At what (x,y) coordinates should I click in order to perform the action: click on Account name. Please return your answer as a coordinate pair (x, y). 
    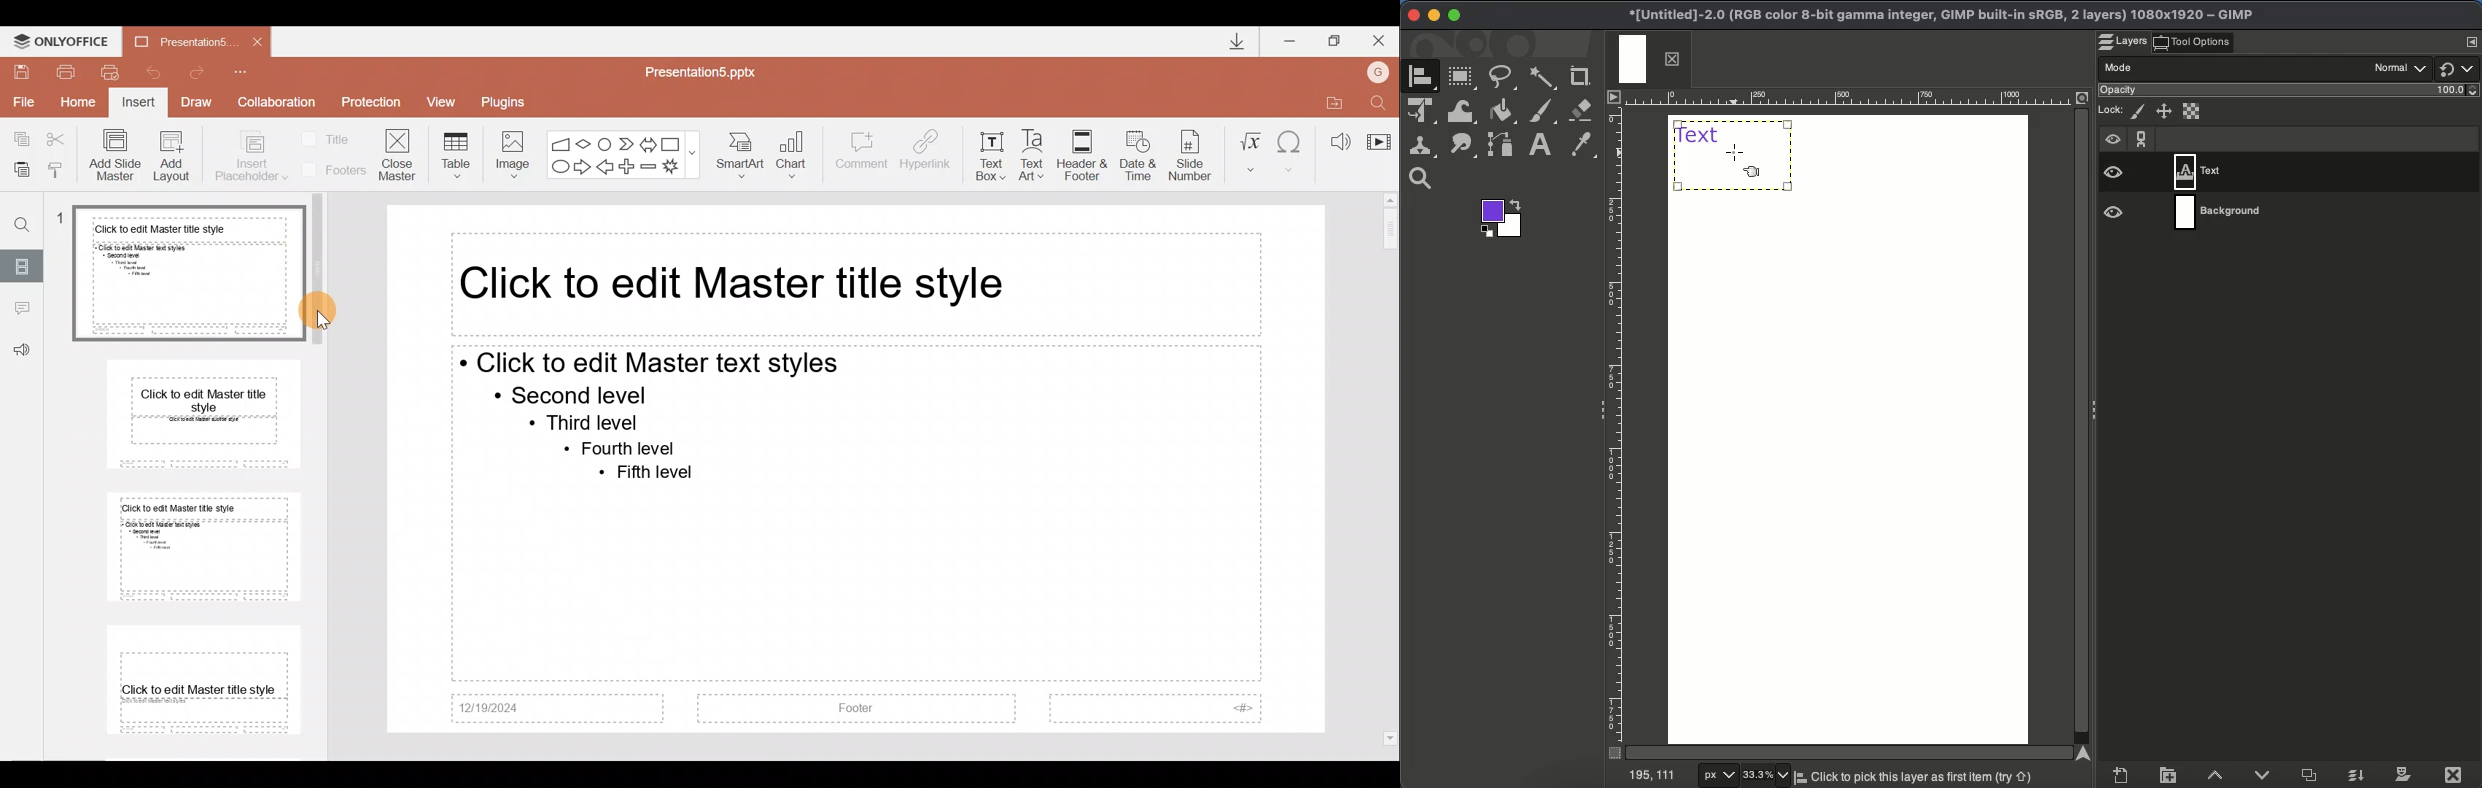
    Looking at the image, I should click on (1382, 70).